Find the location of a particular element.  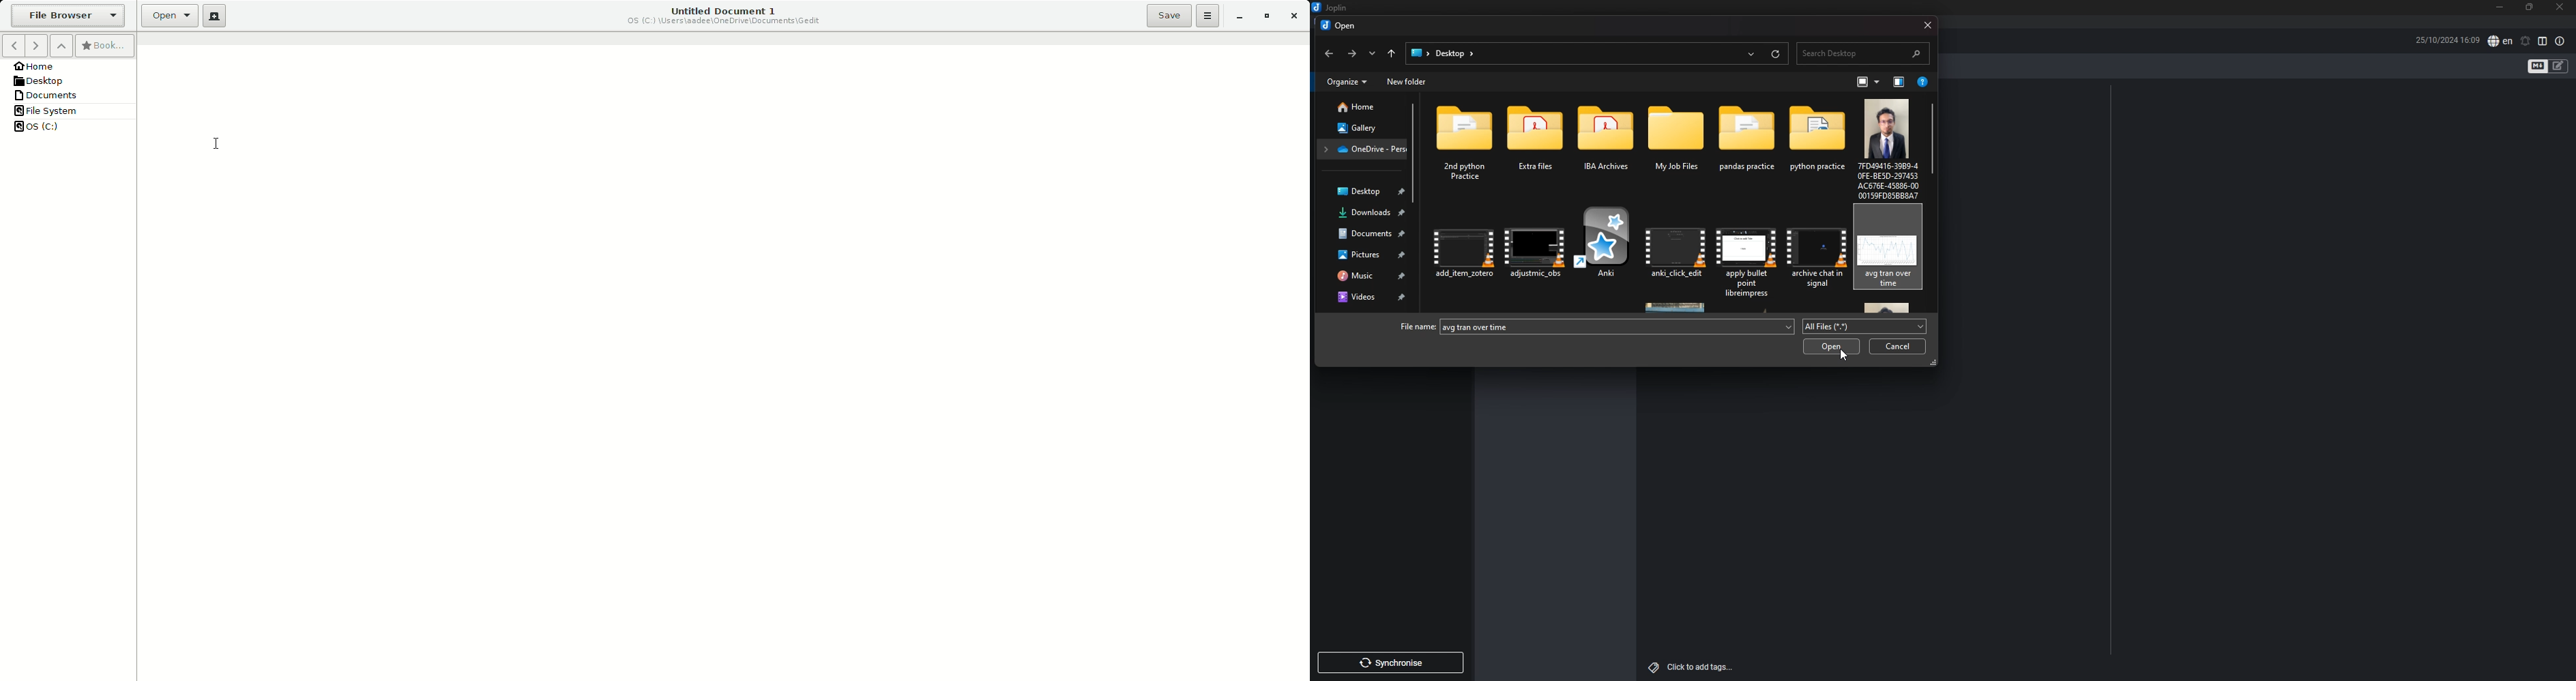

Cursor is located at coordinates (217, 143).